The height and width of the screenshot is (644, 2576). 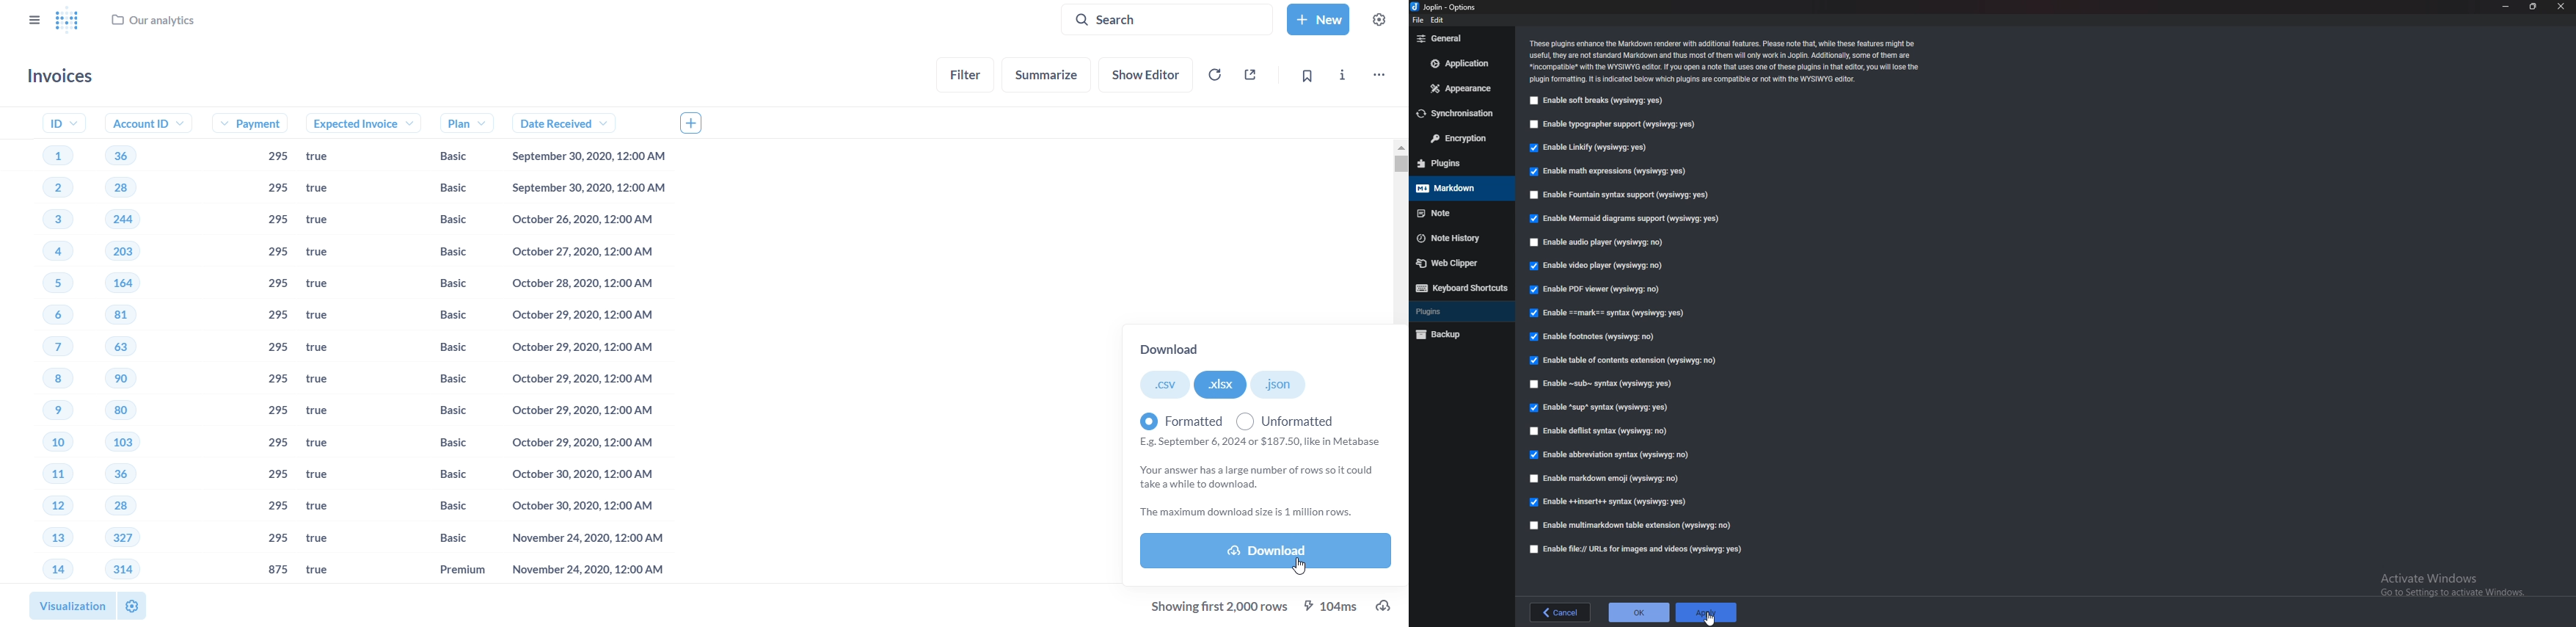 I want to click on options, so click(x=1445, y=7).